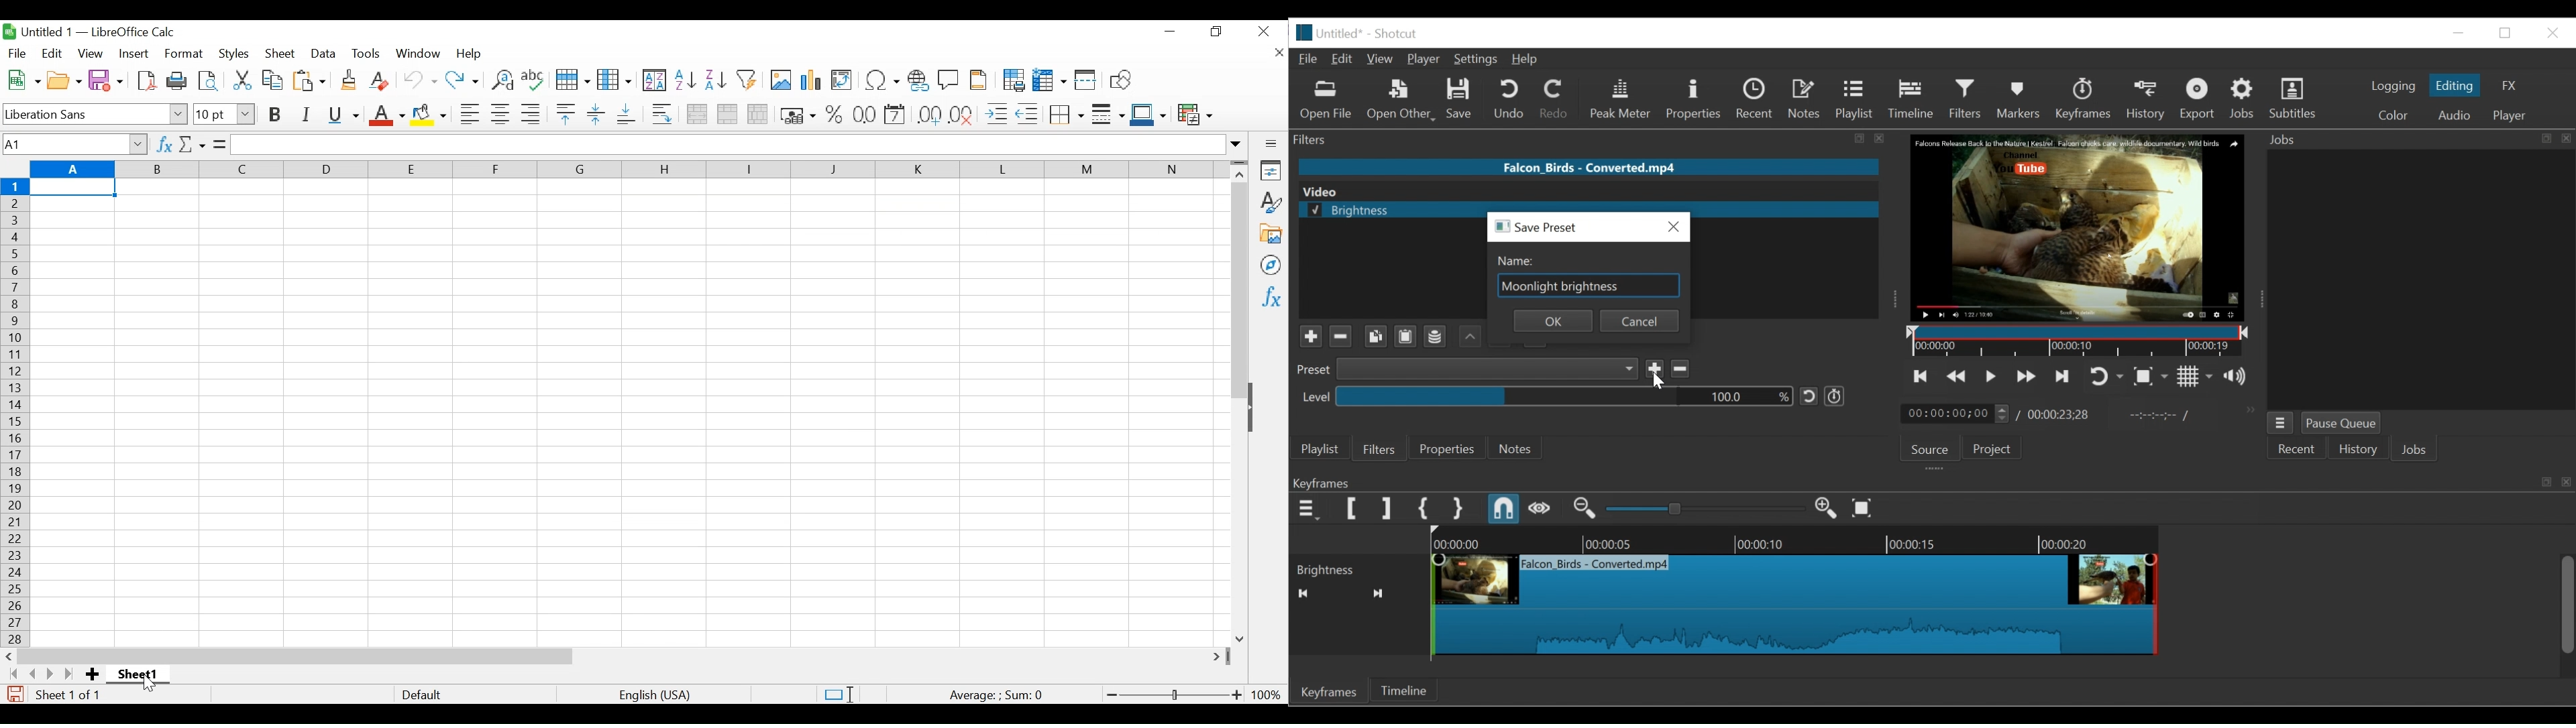 The height and width of the screenshot is (728, 2576). What do you see at coordinates (1557, 100) in the screenshot?
I see `Redo` at bounding box center [1557, 100].